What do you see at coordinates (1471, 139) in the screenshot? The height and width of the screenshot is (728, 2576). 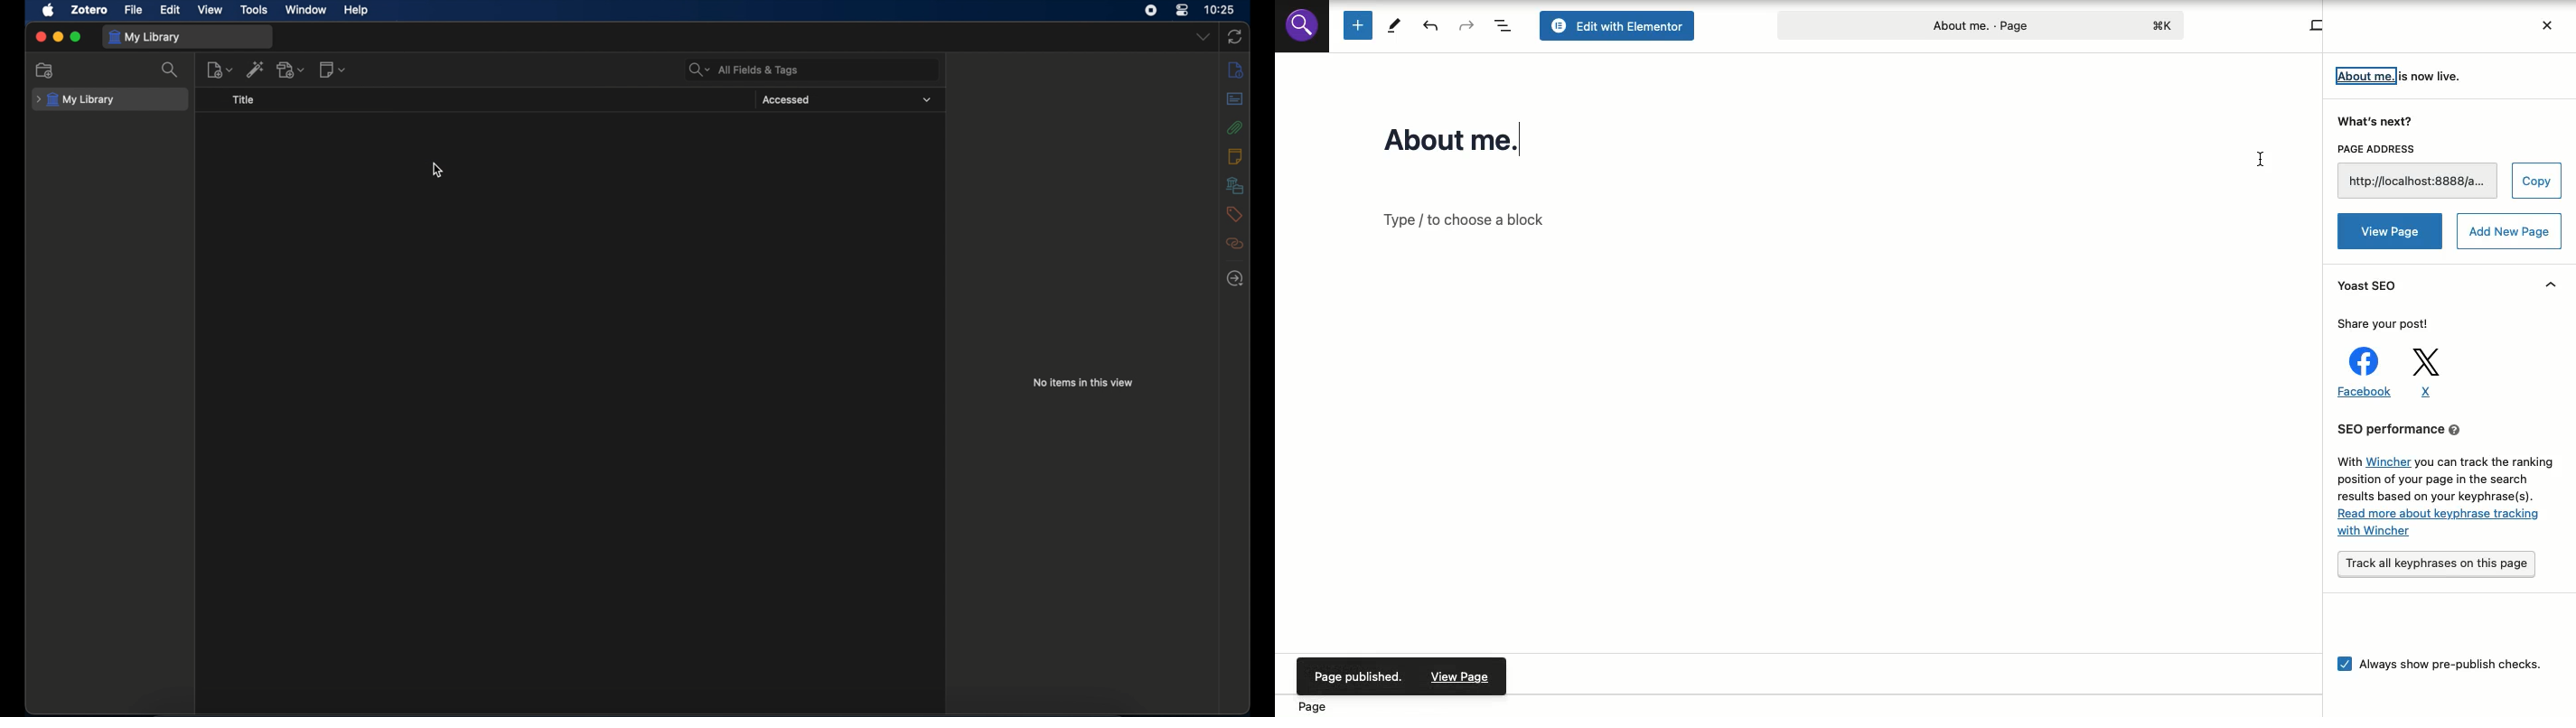 I see `About me.` at bounding box center [1471, 139].